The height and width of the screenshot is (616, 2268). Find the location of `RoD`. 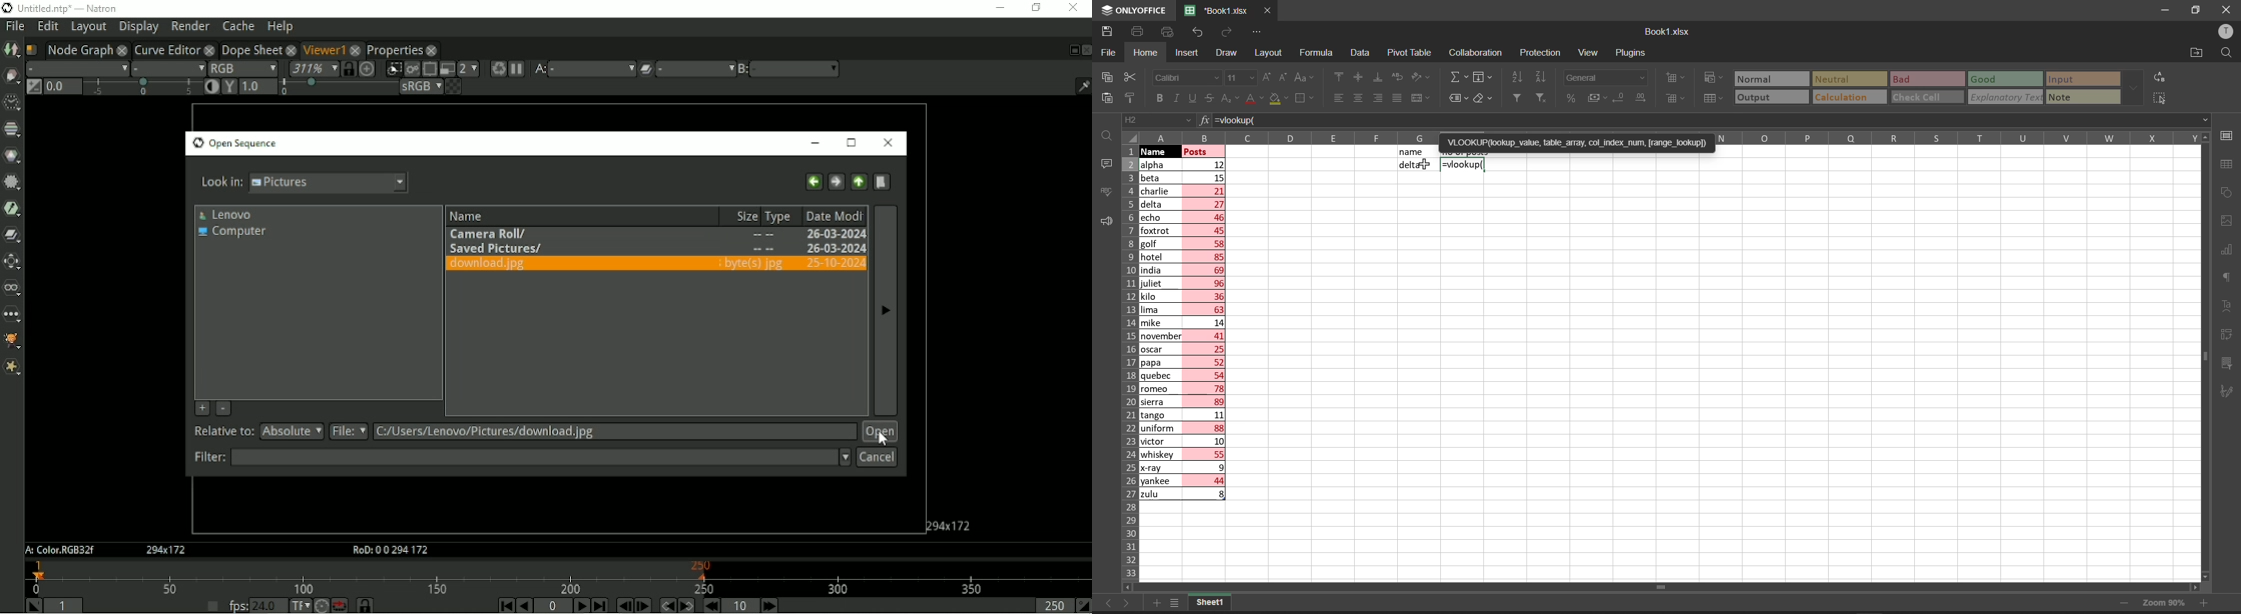

RoD is located at coordinates (387, 550).